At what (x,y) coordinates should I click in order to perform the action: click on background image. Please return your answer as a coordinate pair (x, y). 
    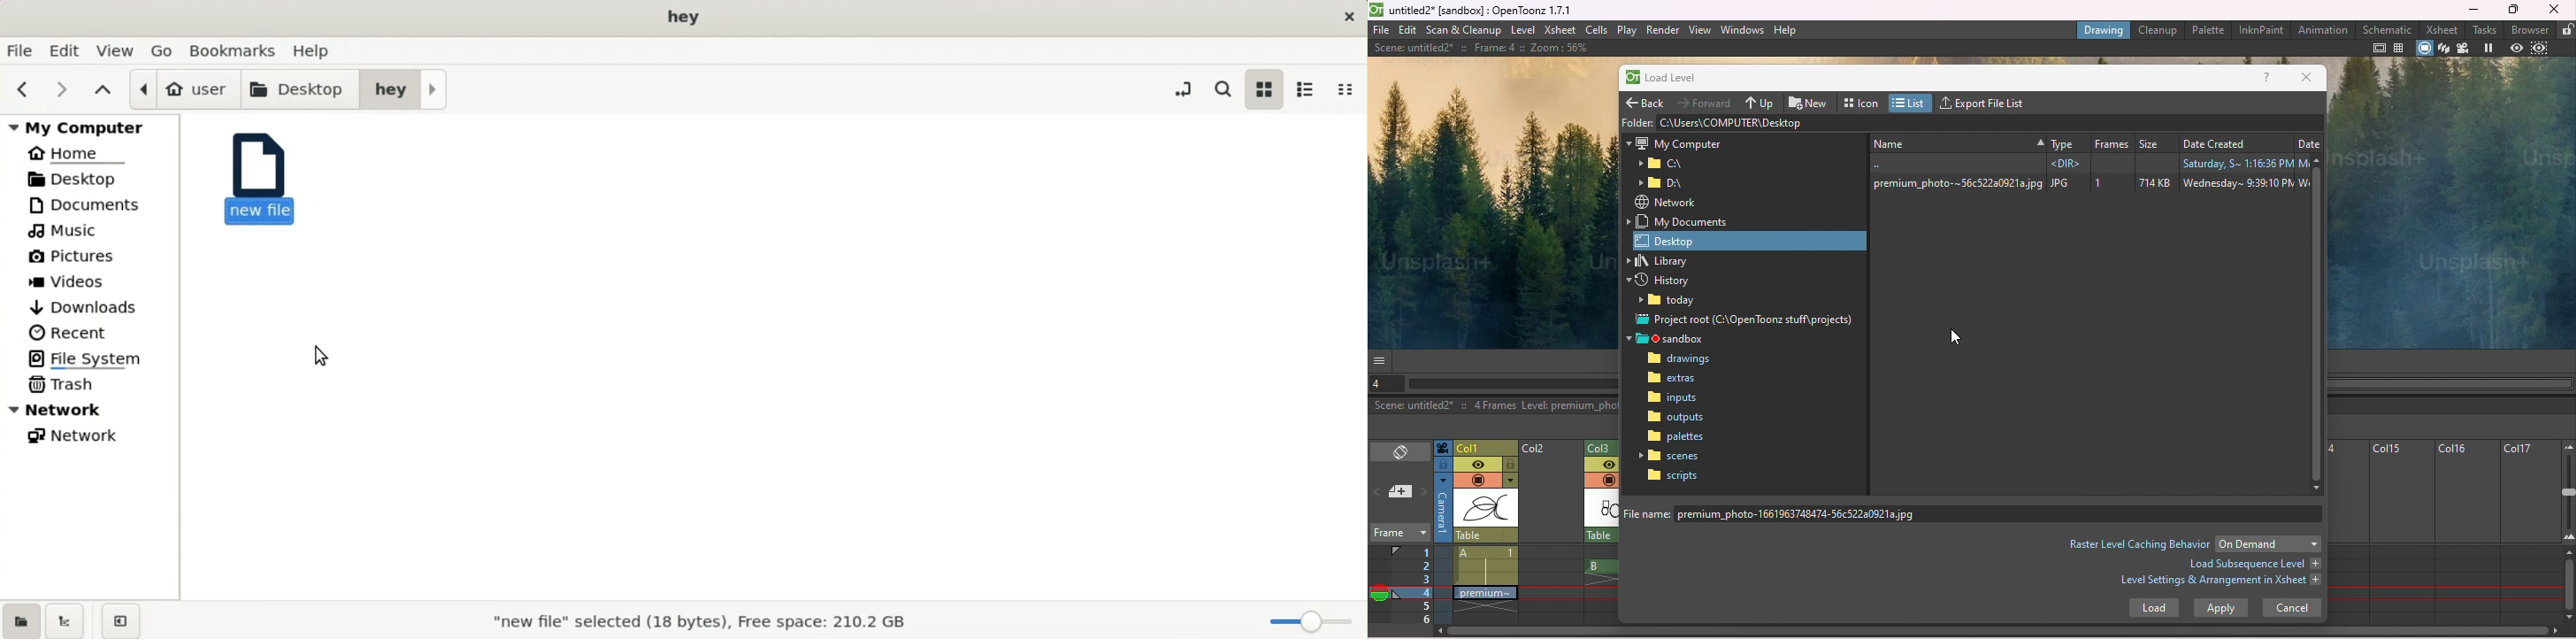
    Looking at the image, I should click on (1491, 201).